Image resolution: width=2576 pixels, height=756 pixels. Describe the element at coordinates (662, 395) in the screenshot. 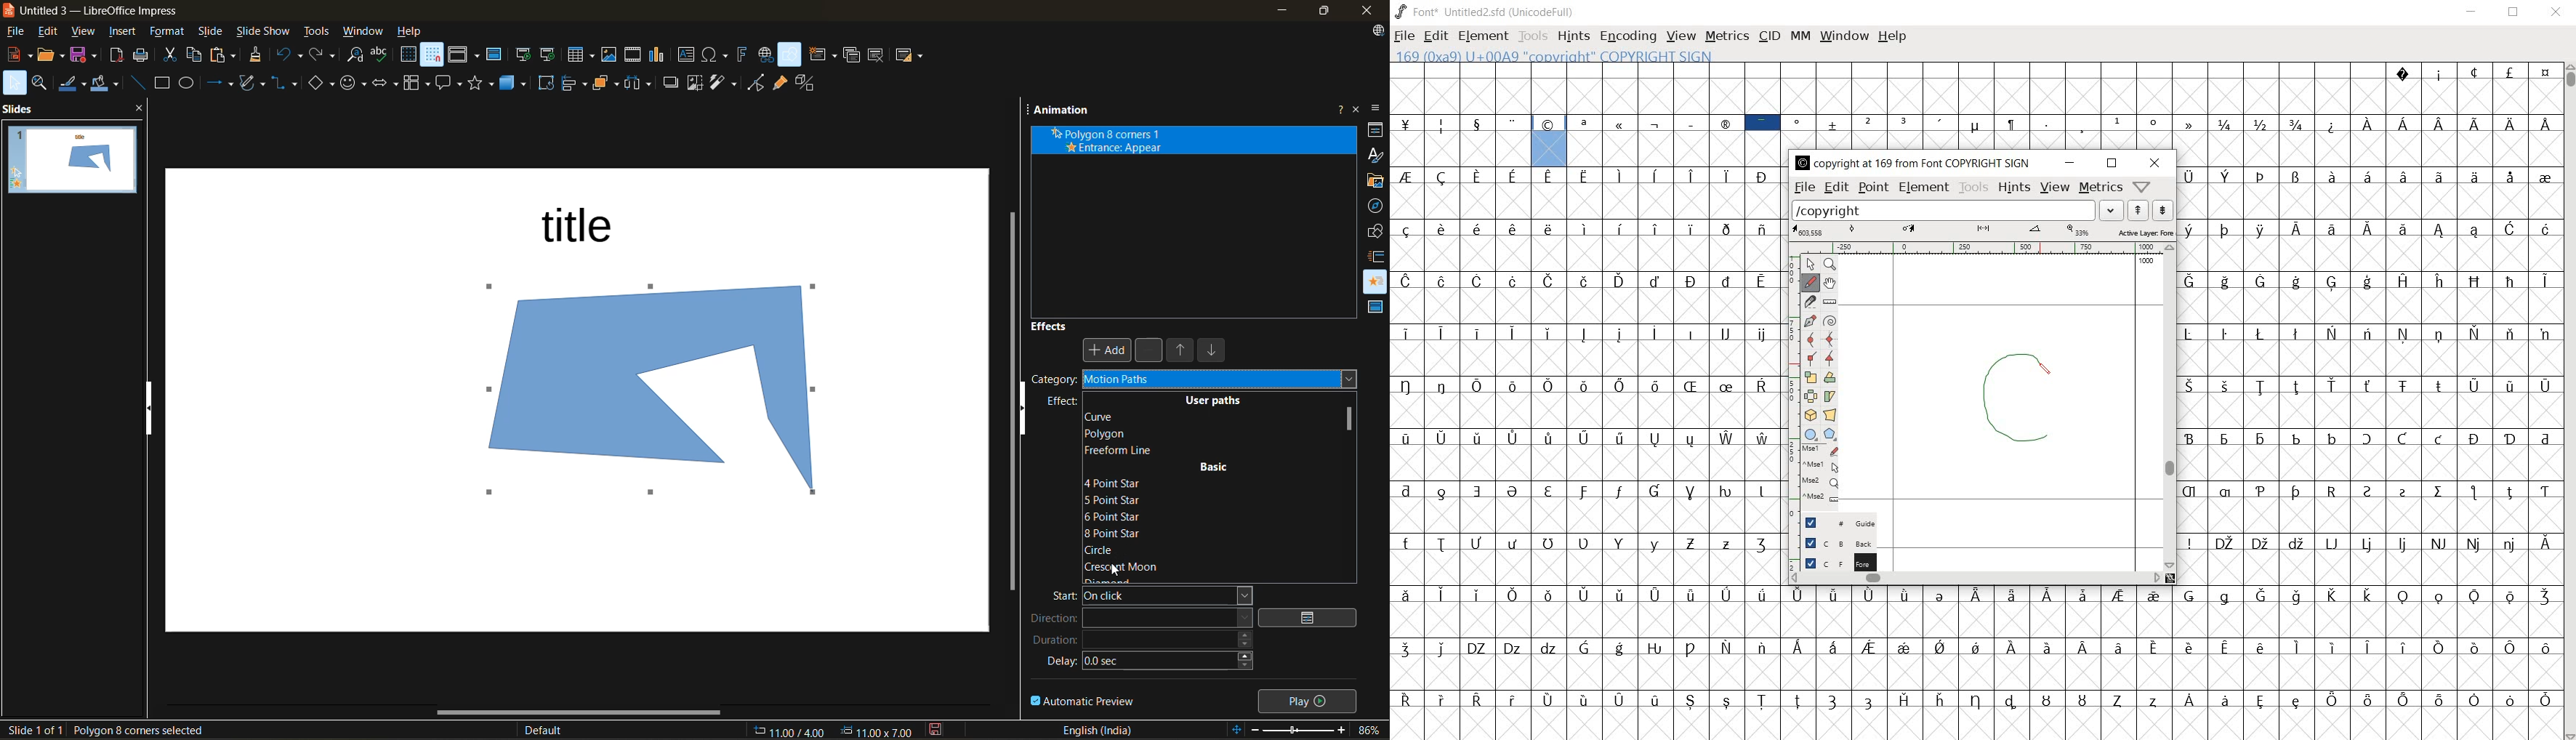

I see `shape inserted` at that location.